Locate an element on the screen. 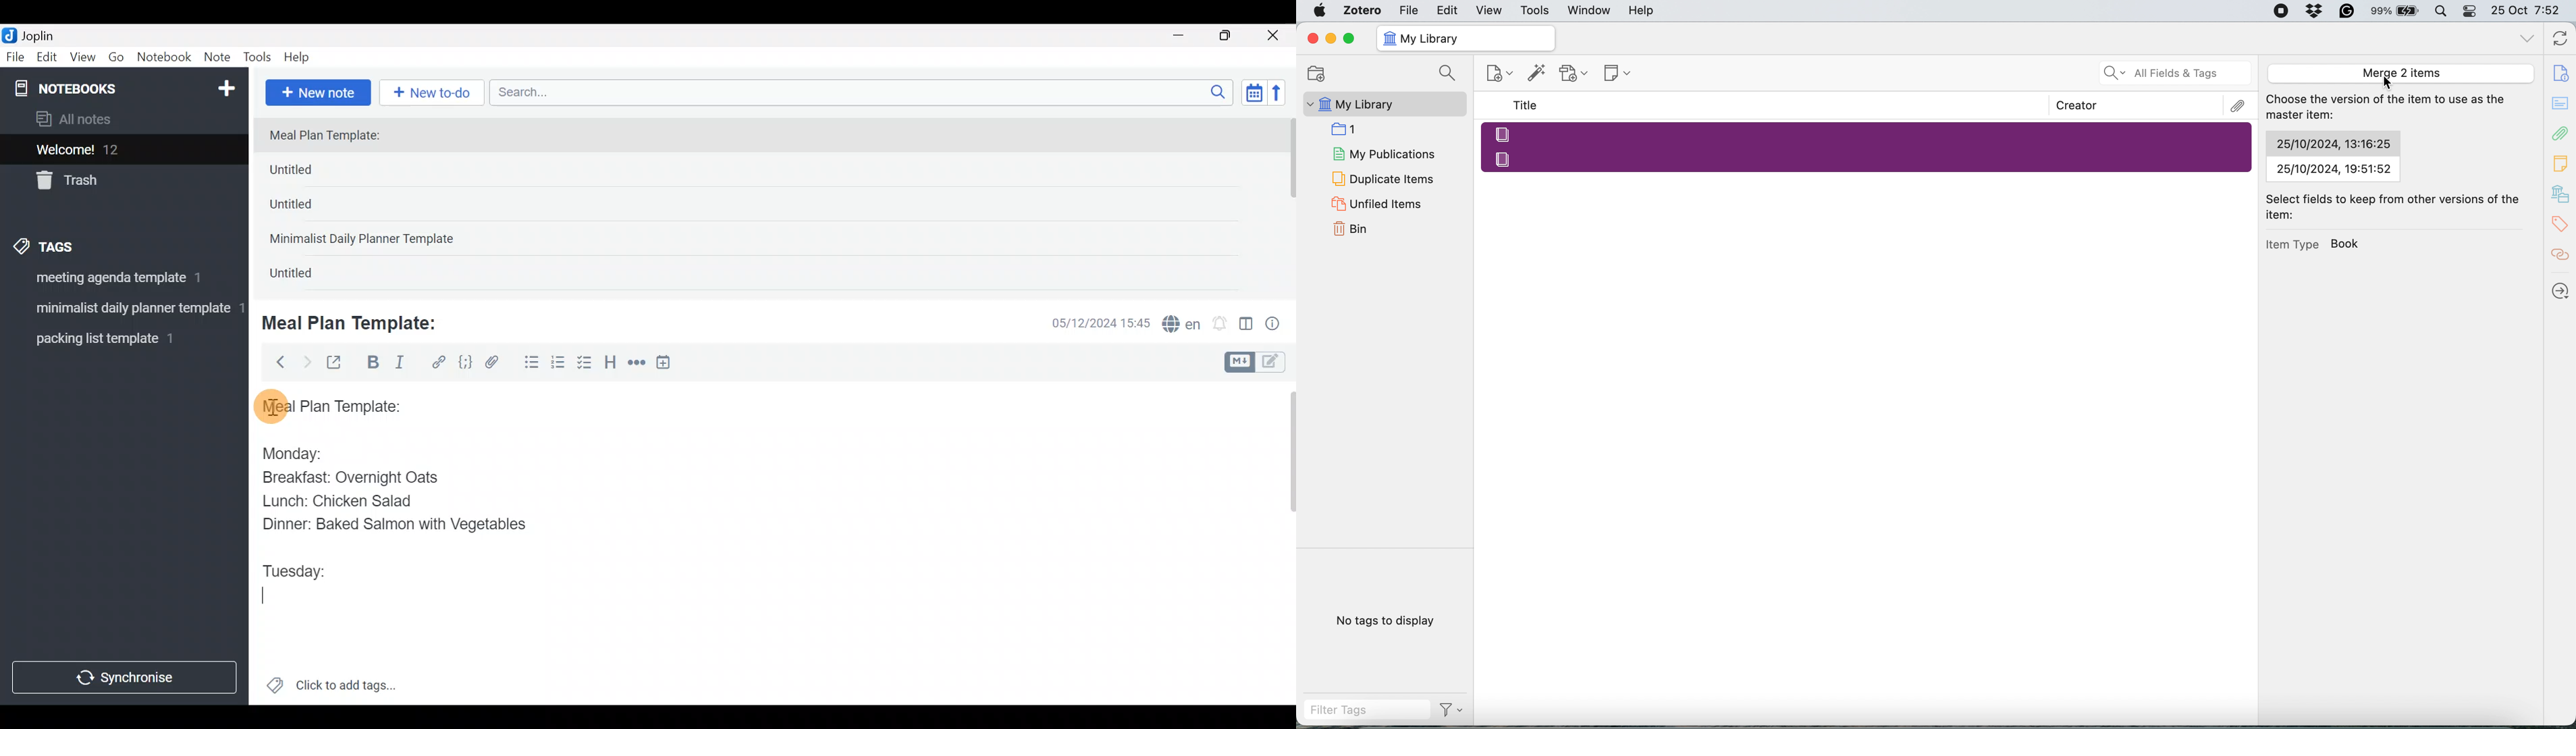 This screenshot has width=2576, height=756. File is located at coordinates (16, 57).